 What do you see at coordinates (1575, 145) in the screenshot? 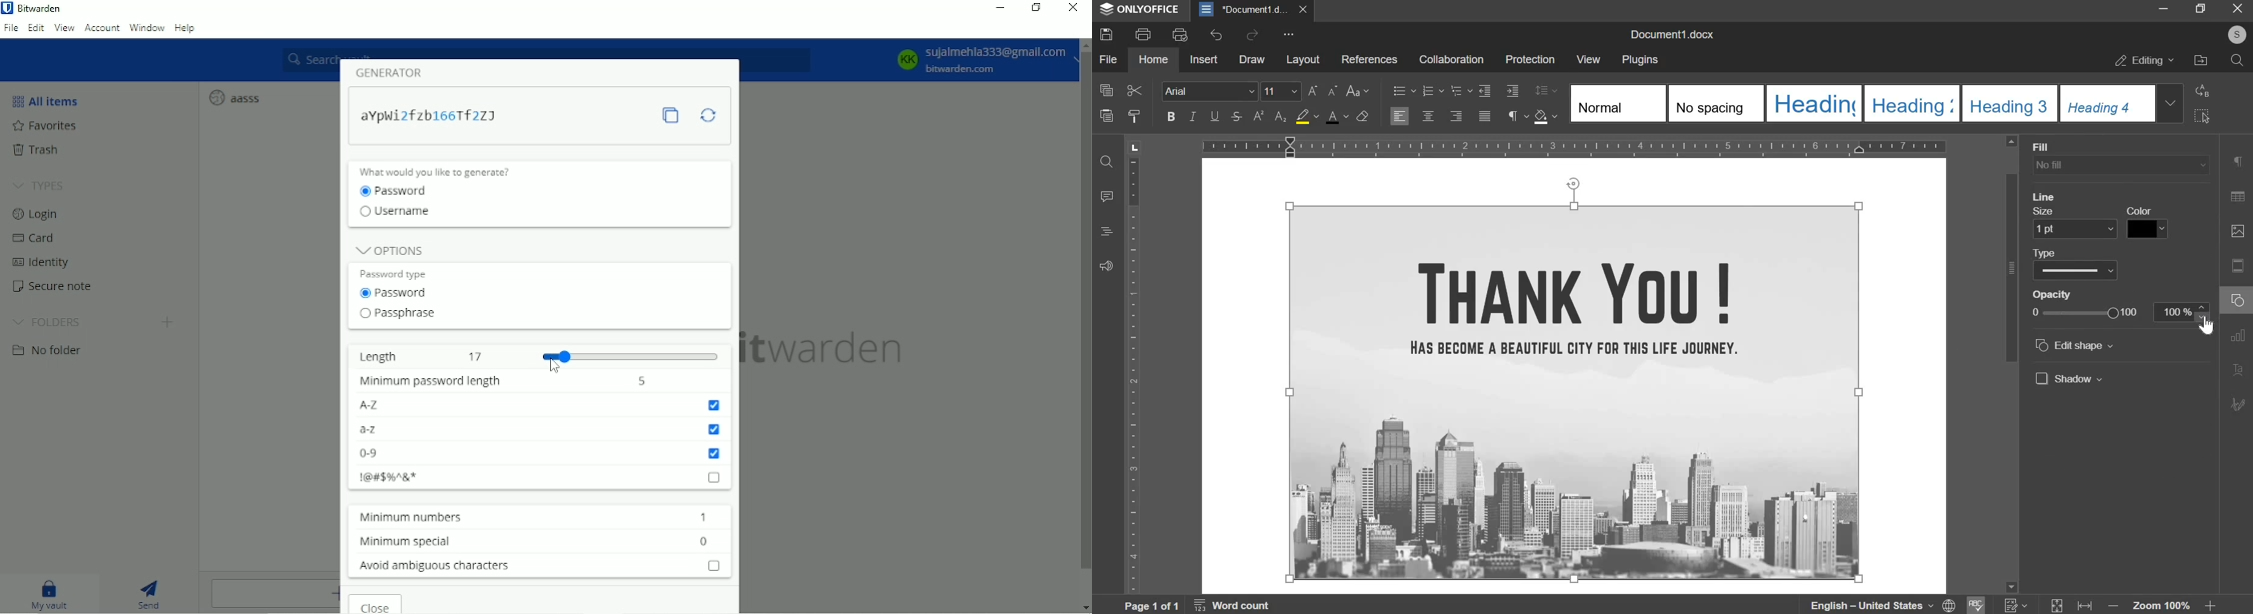
I see `ruler` at bounding box center [1575, 145].